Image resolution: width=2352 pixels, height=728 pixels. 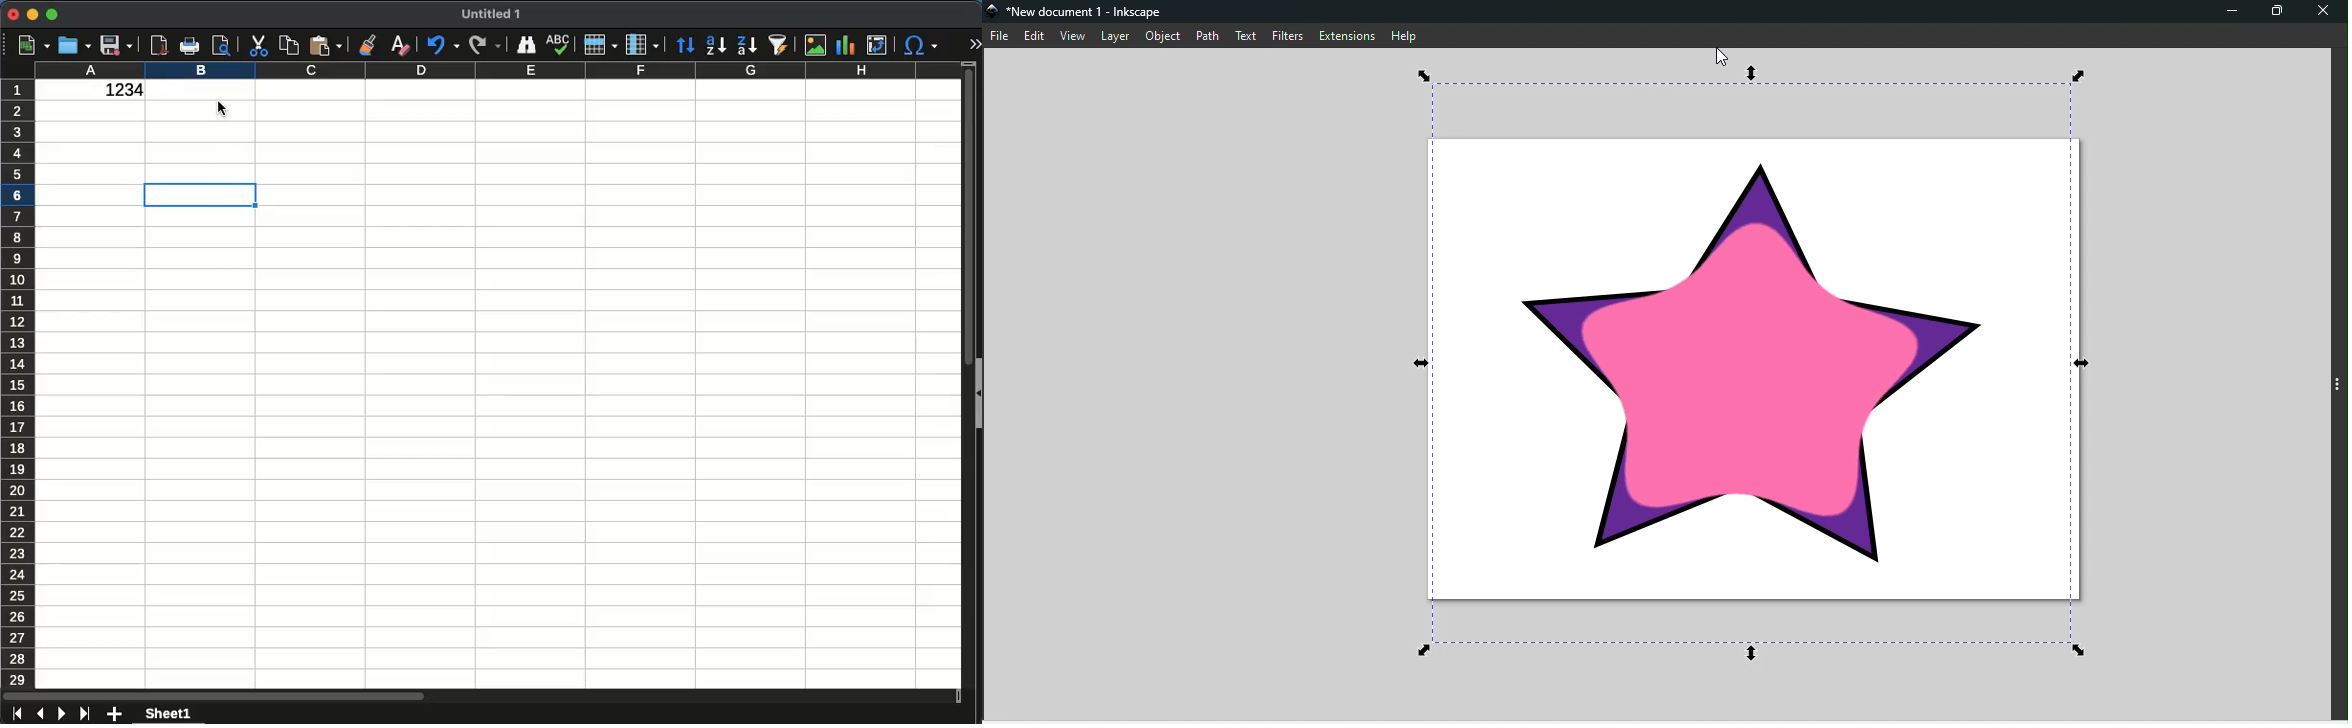 I want to click on close, so click(x=13, y=14).